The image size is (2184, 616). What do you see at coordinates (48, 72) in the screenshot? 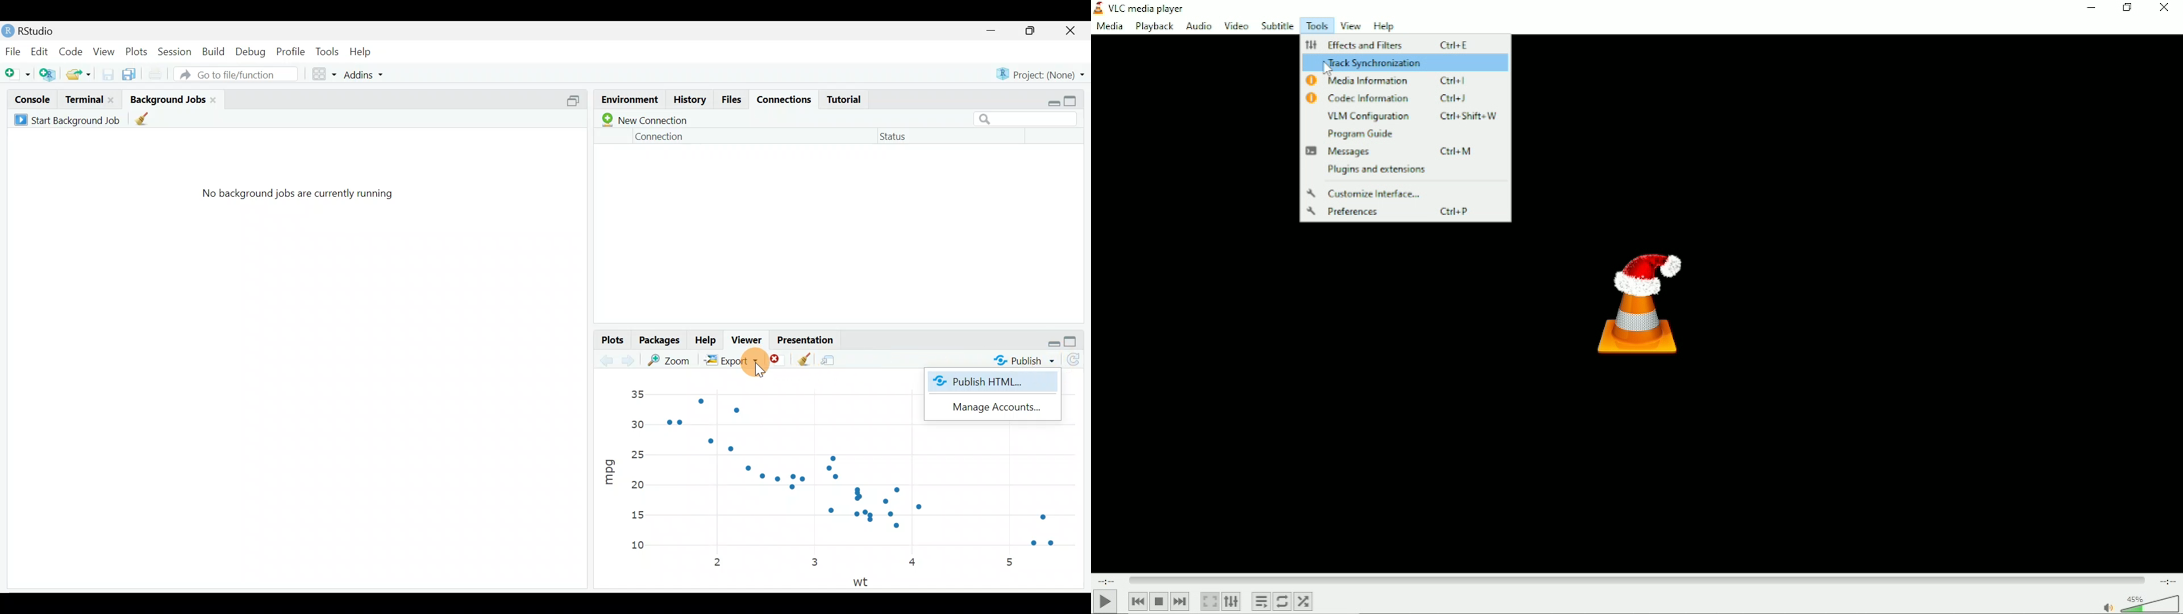
I see `Create a project` at bounding box center [48, 72].